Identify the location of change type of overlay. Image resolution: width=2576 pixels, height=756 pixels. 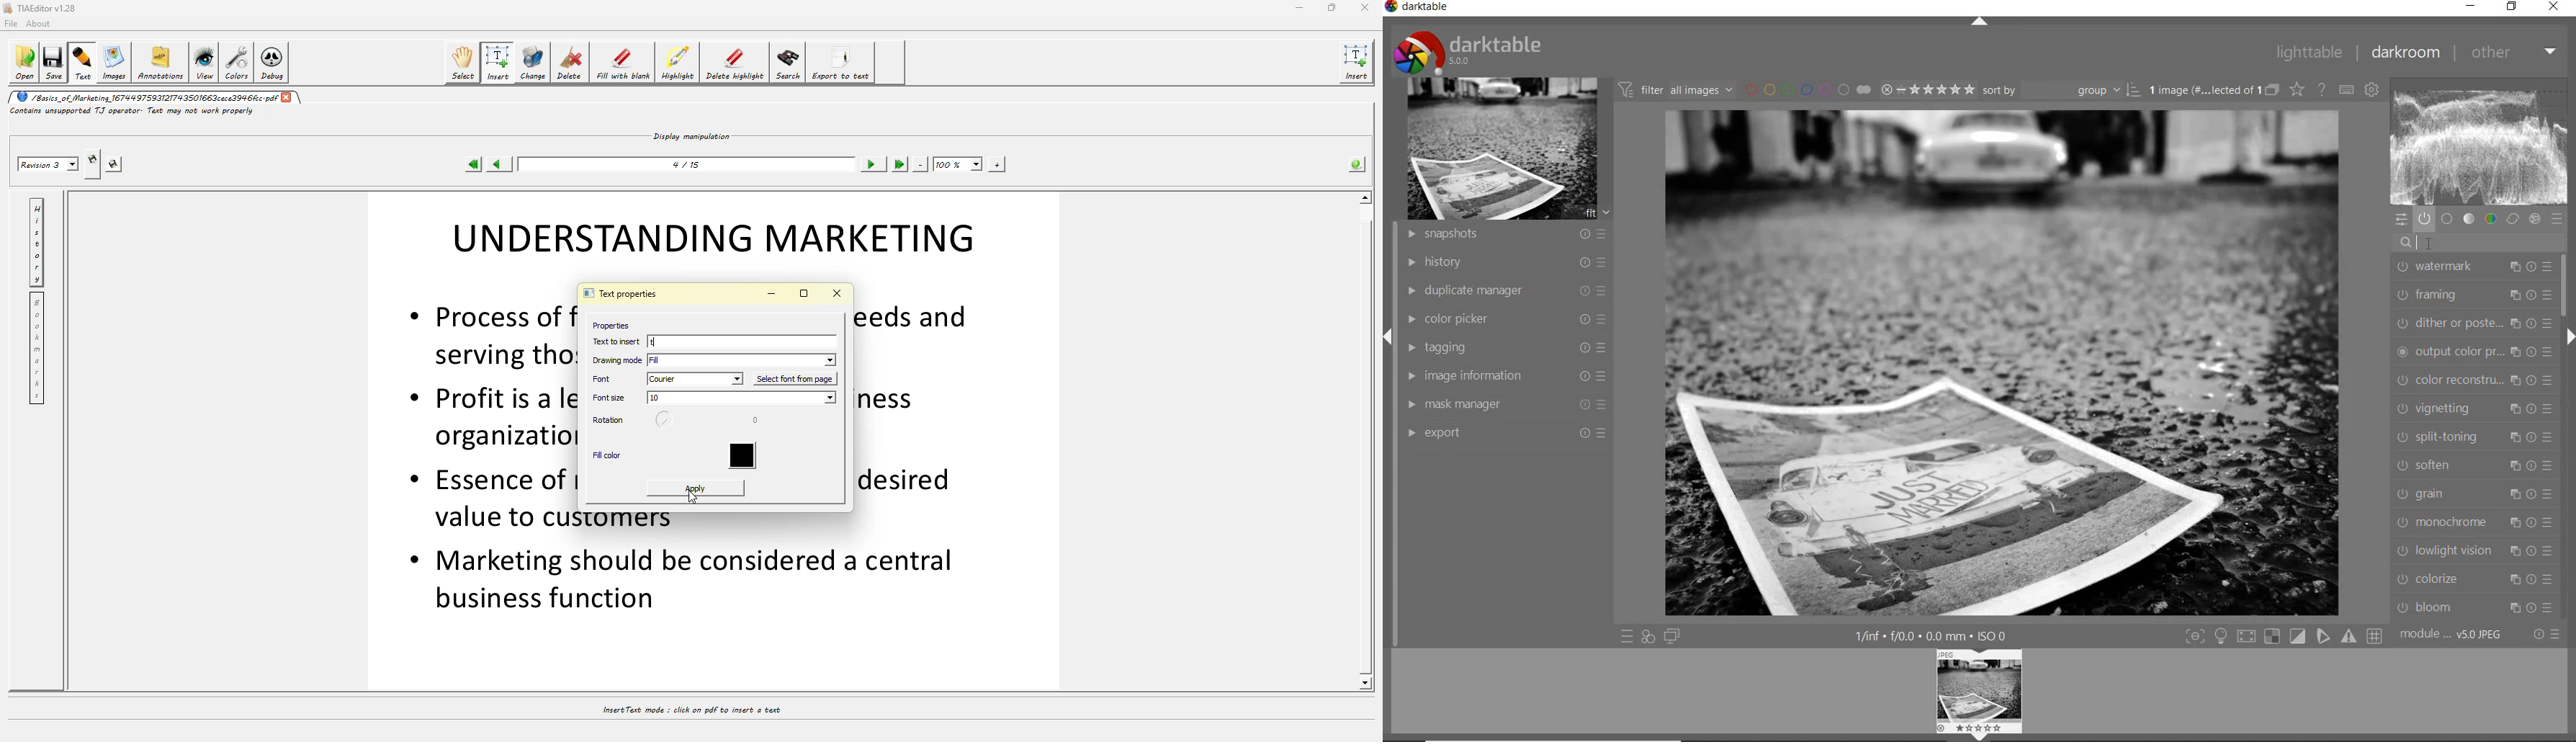
(2296, 90).